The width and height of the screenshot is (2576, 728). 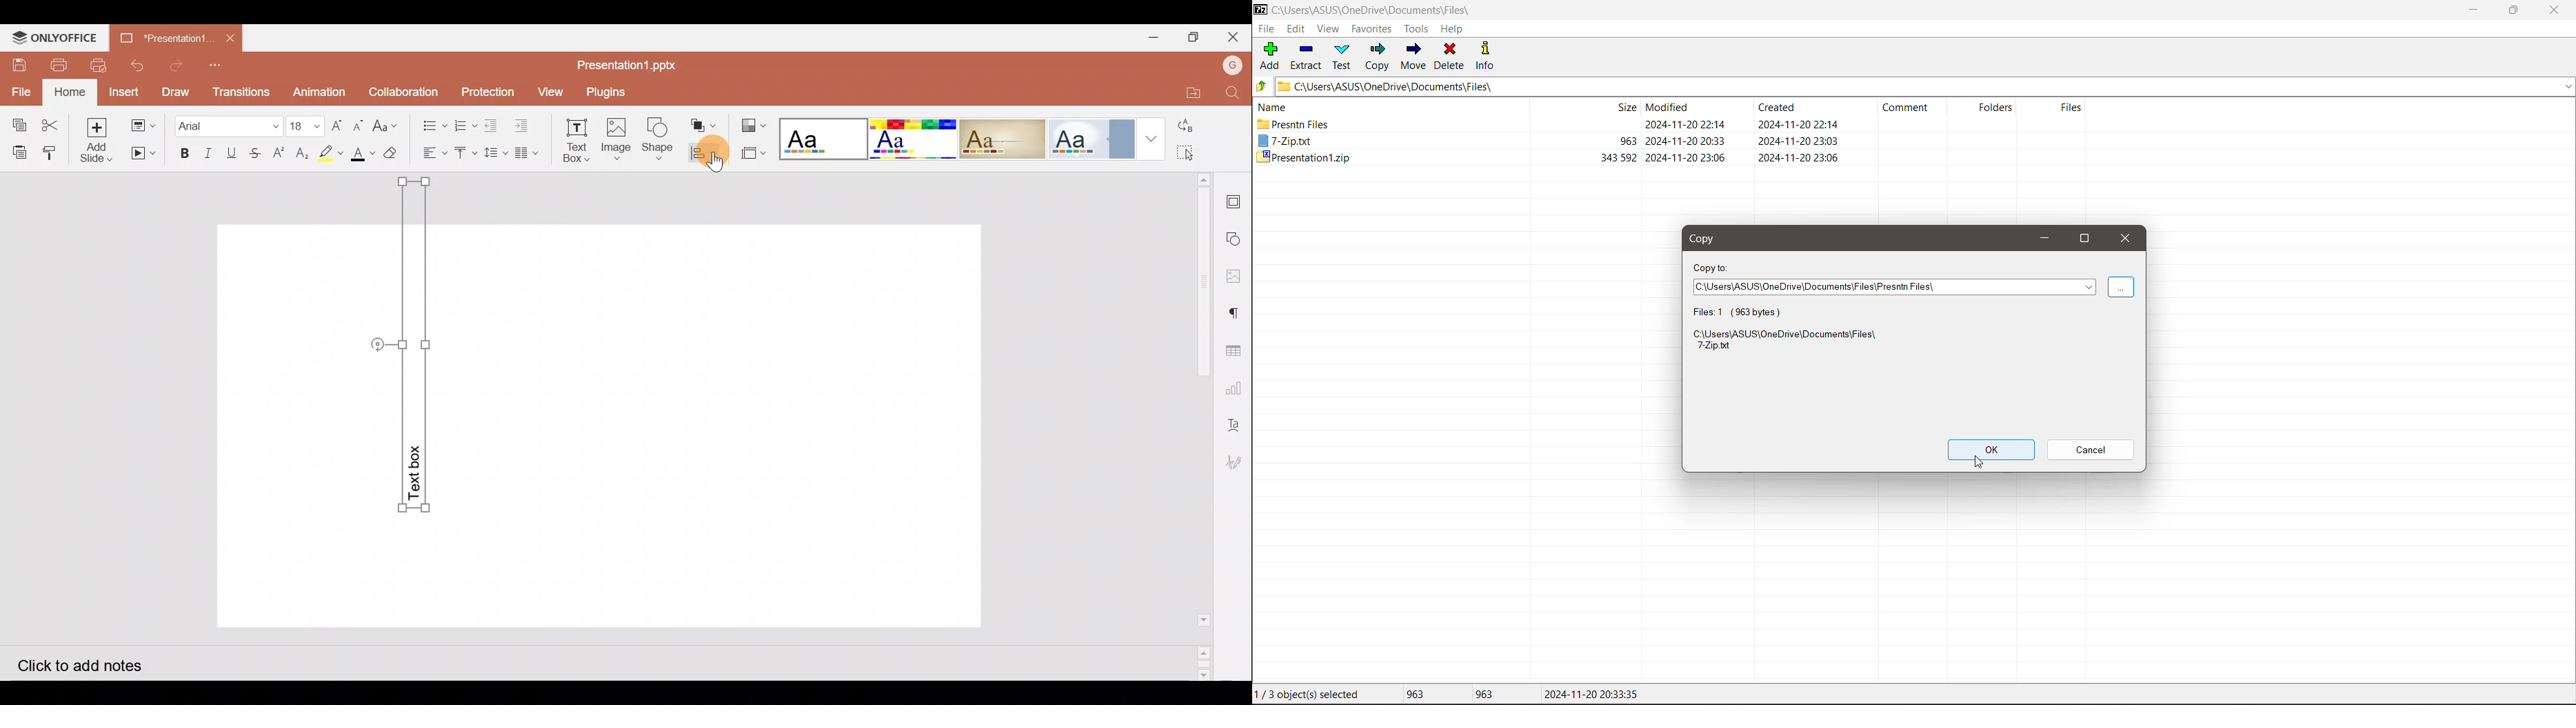 I want to click on Arrange shape, so click(x=705, y=125).